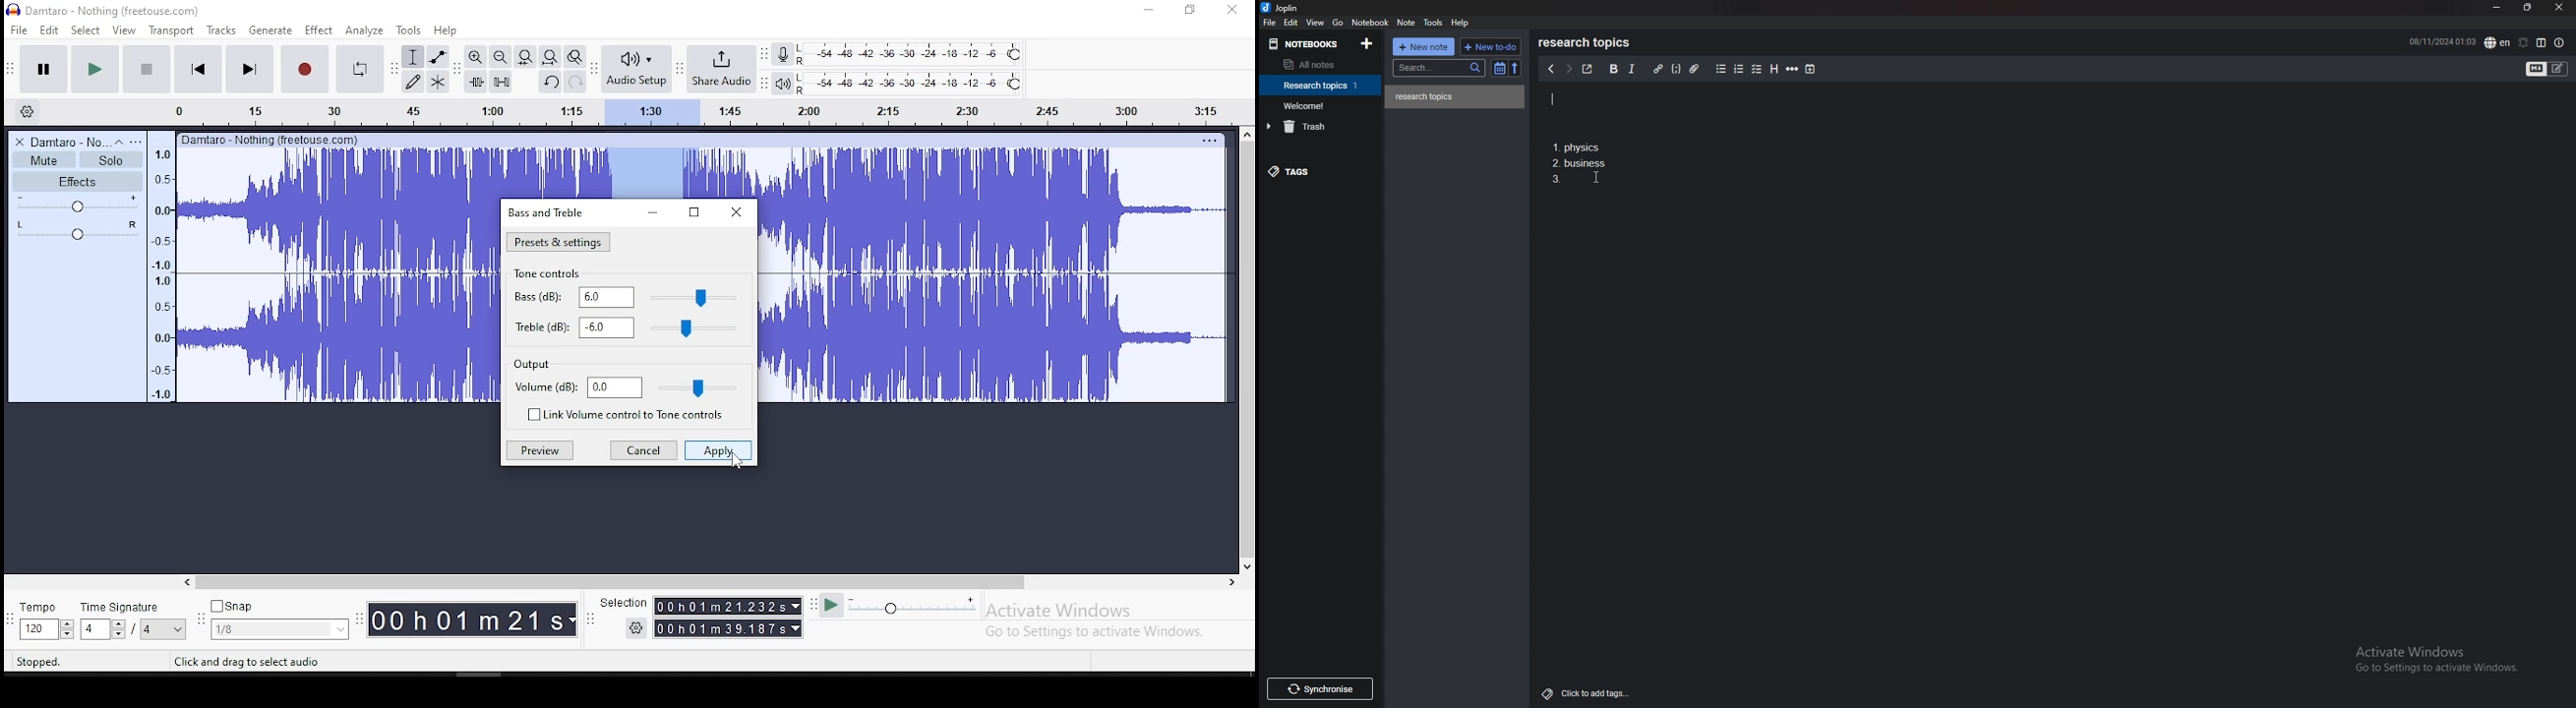  What do you see at coordinates (502, 82) in the screenshot?
I see `silence audio signal` at bounding box center [502, 82].